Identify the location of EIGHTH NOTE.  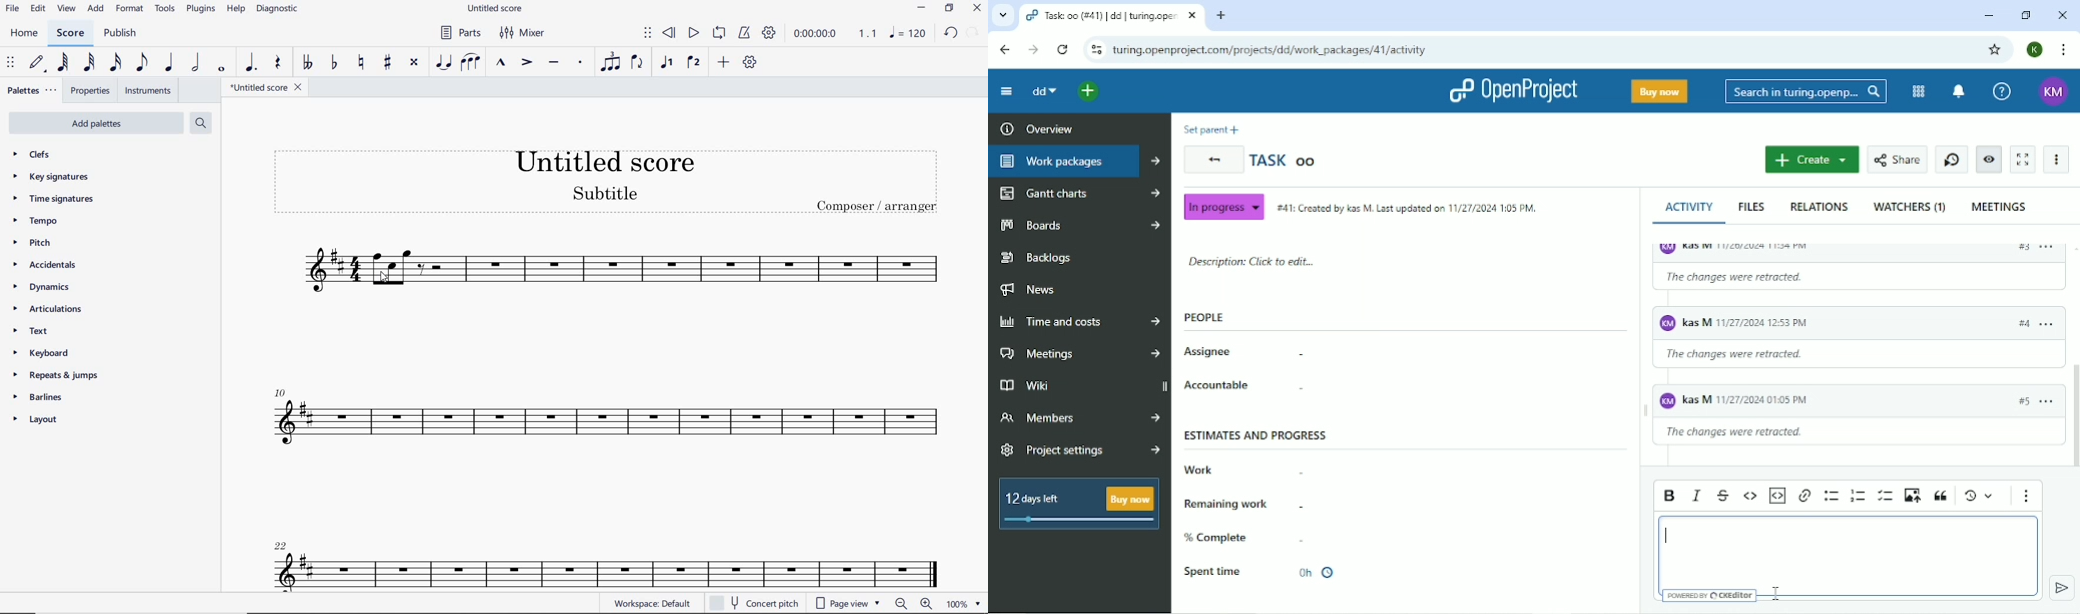
(142, 62).